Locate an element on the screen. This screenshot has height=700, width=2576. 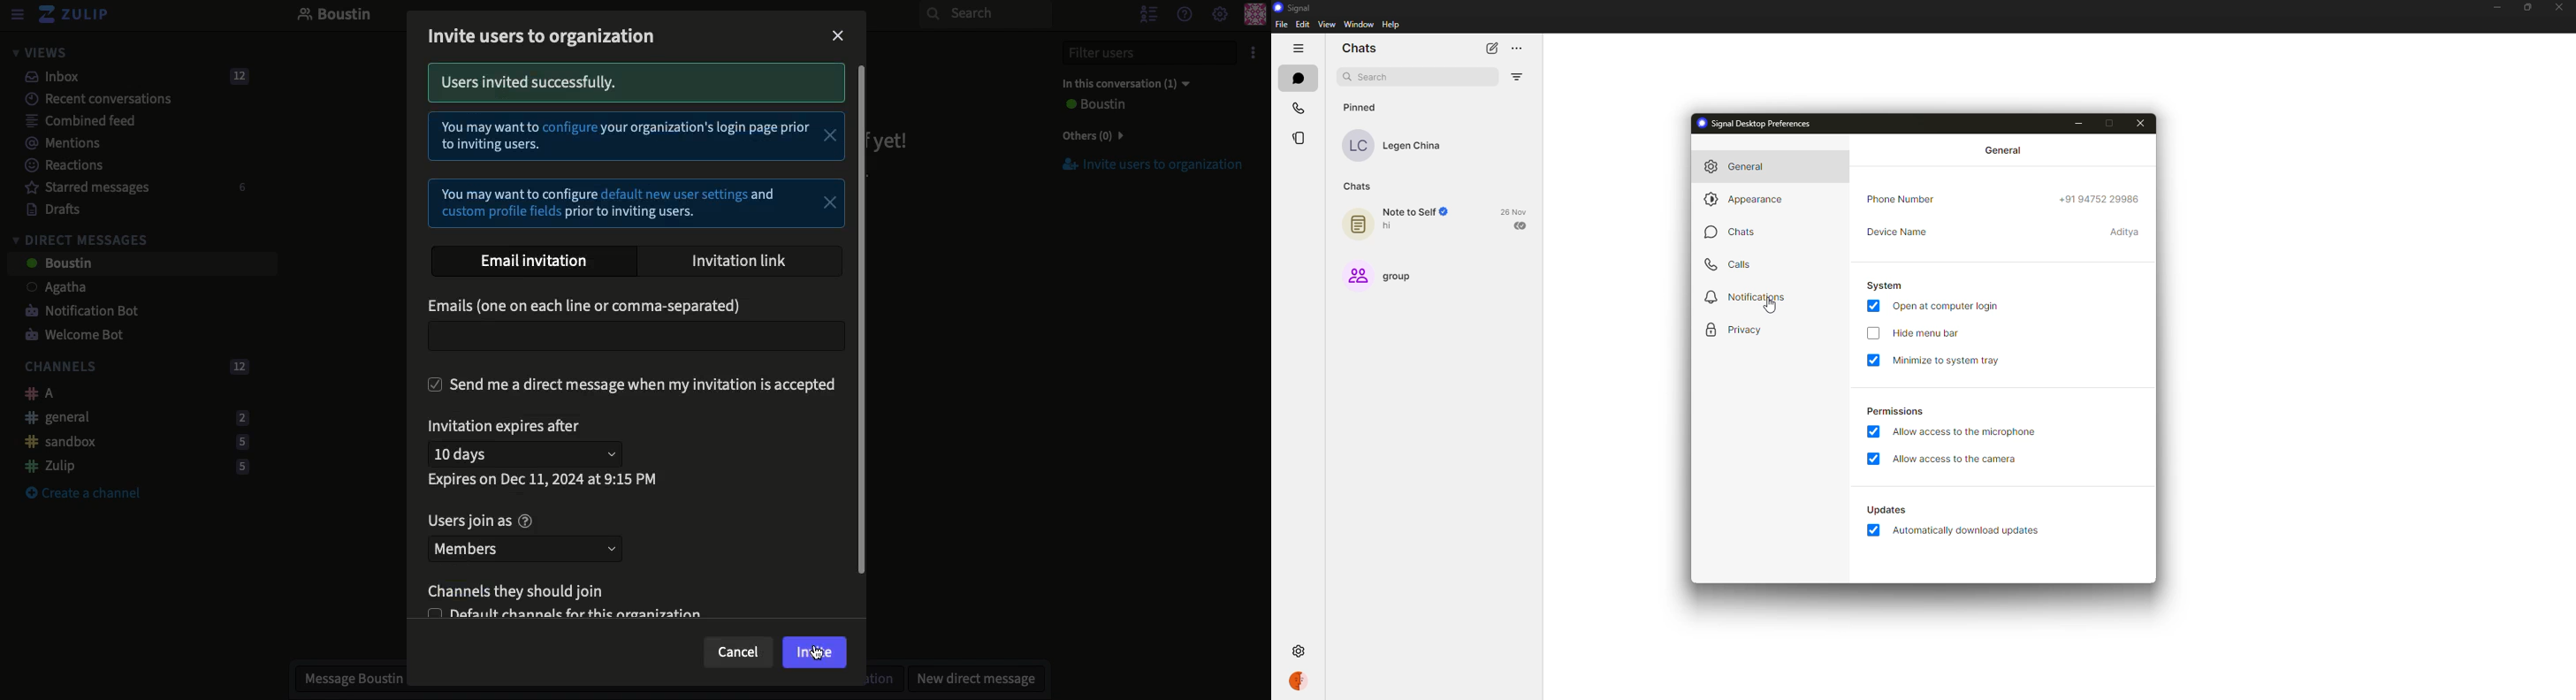
help is located at coordinates (1393, 24).